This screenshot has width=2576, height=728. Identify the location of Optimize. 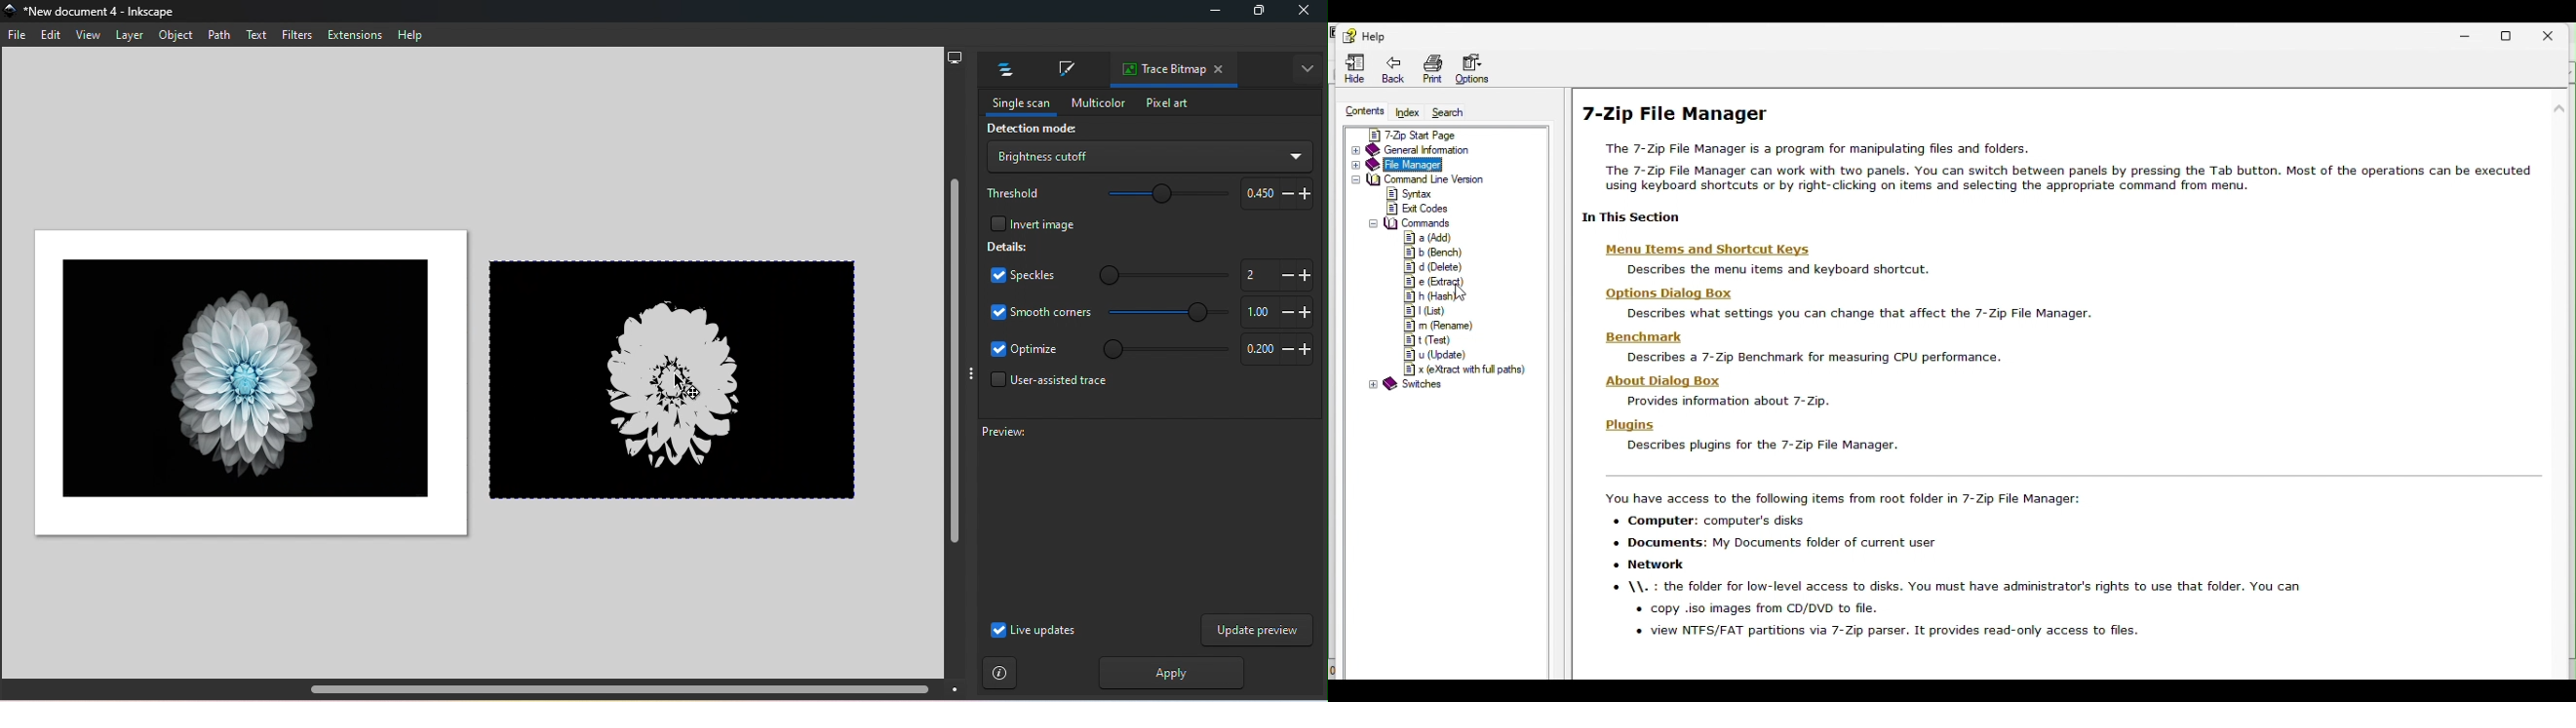
(1025, 350).